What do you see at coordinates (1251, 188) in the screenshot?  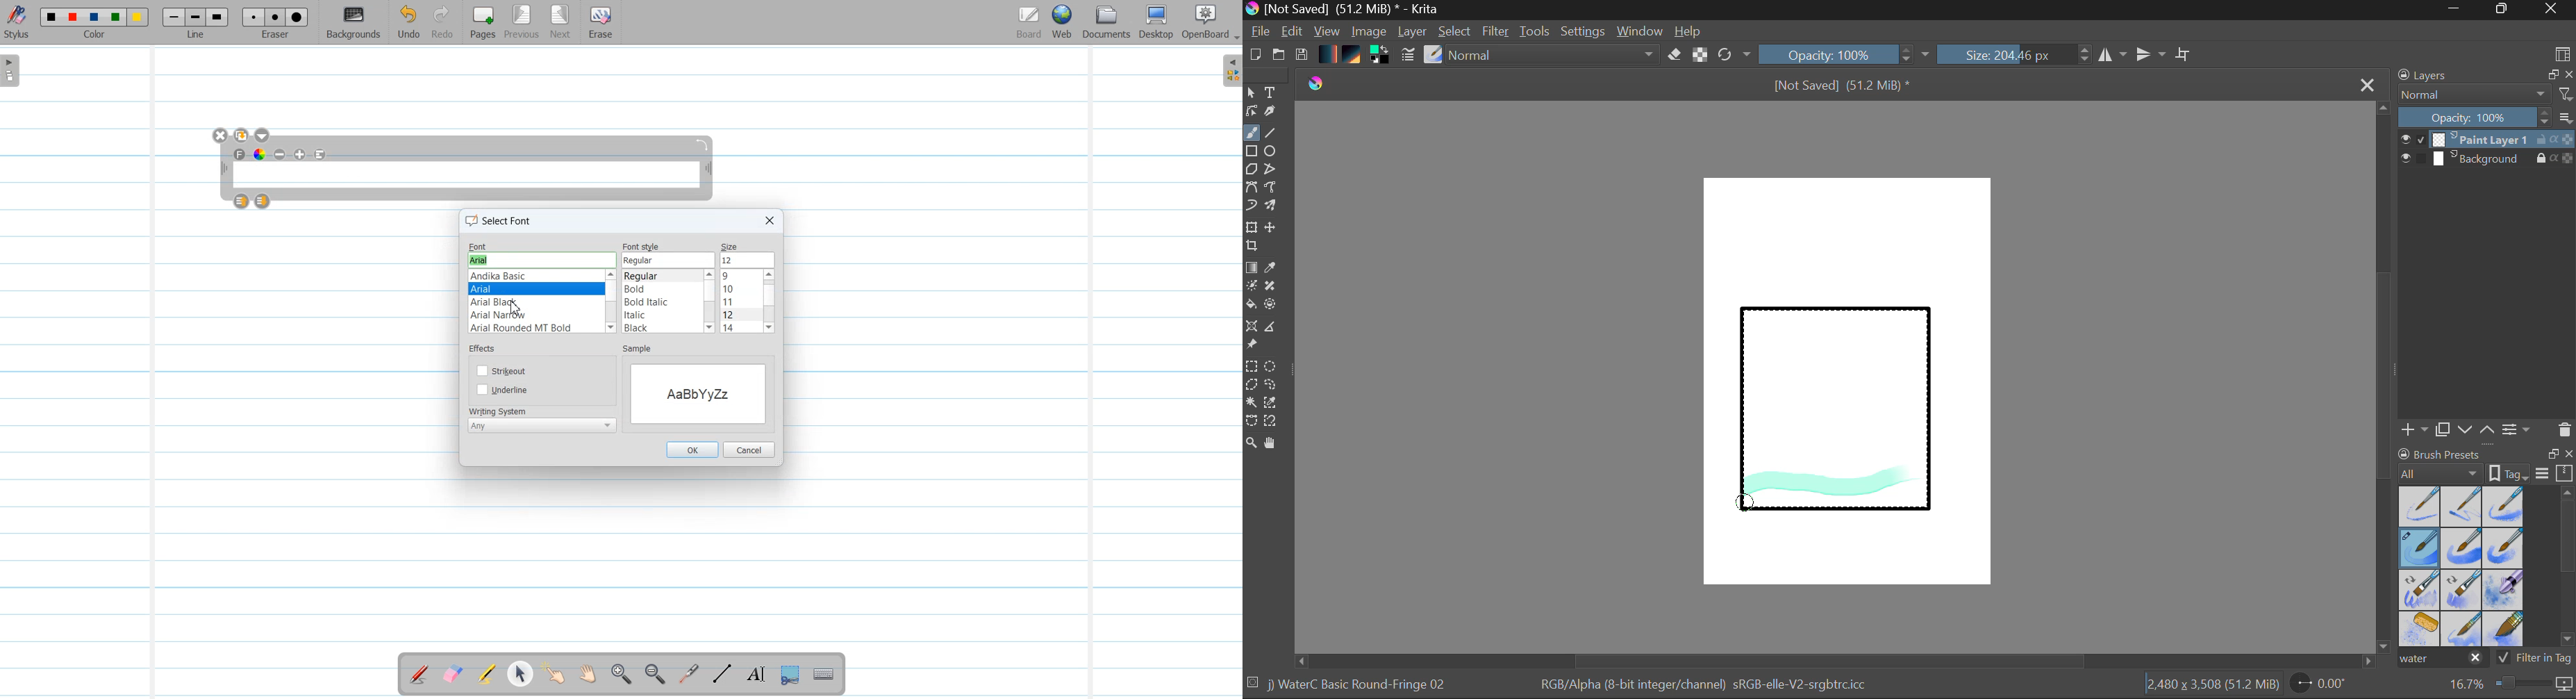 I see `Bezier Curve` at bounding box center [1251, 188].